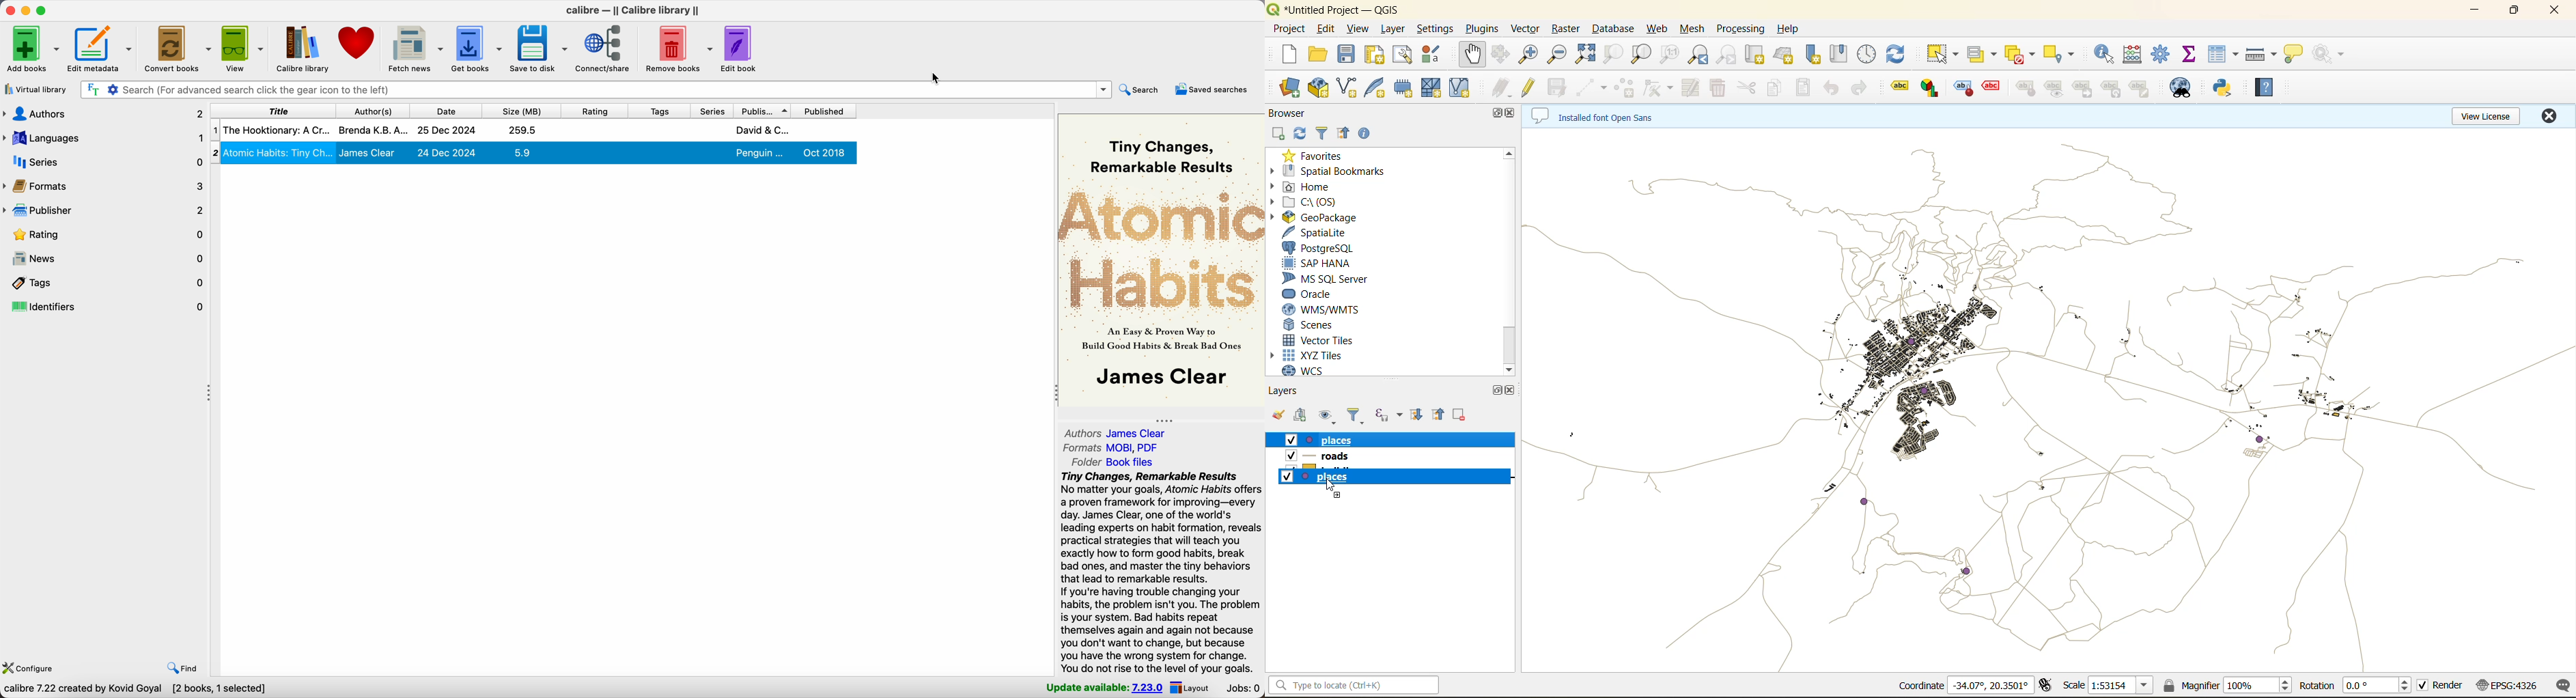 Image resolution: width=2576 pixels, height=700 pixels. I want to click on oracle, so click(1318, 294).